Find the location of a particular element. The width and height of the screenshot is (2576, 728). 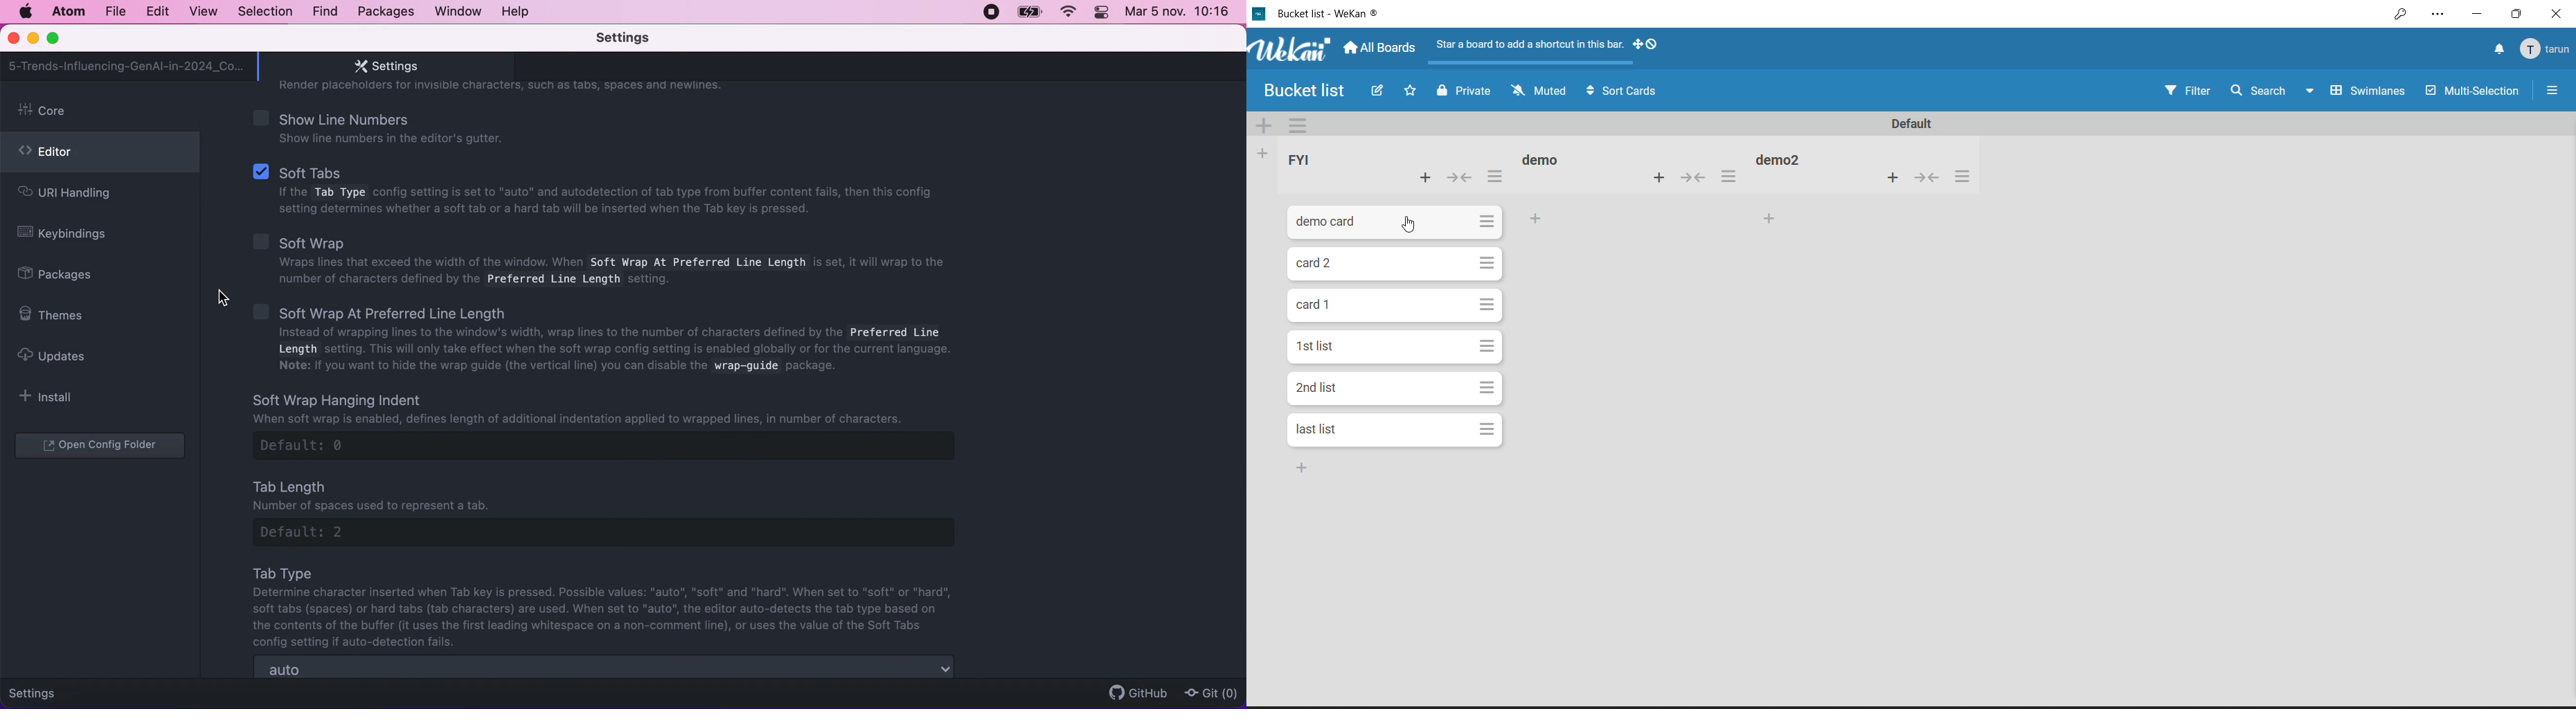

list title is located at coordinates (1782, 159).